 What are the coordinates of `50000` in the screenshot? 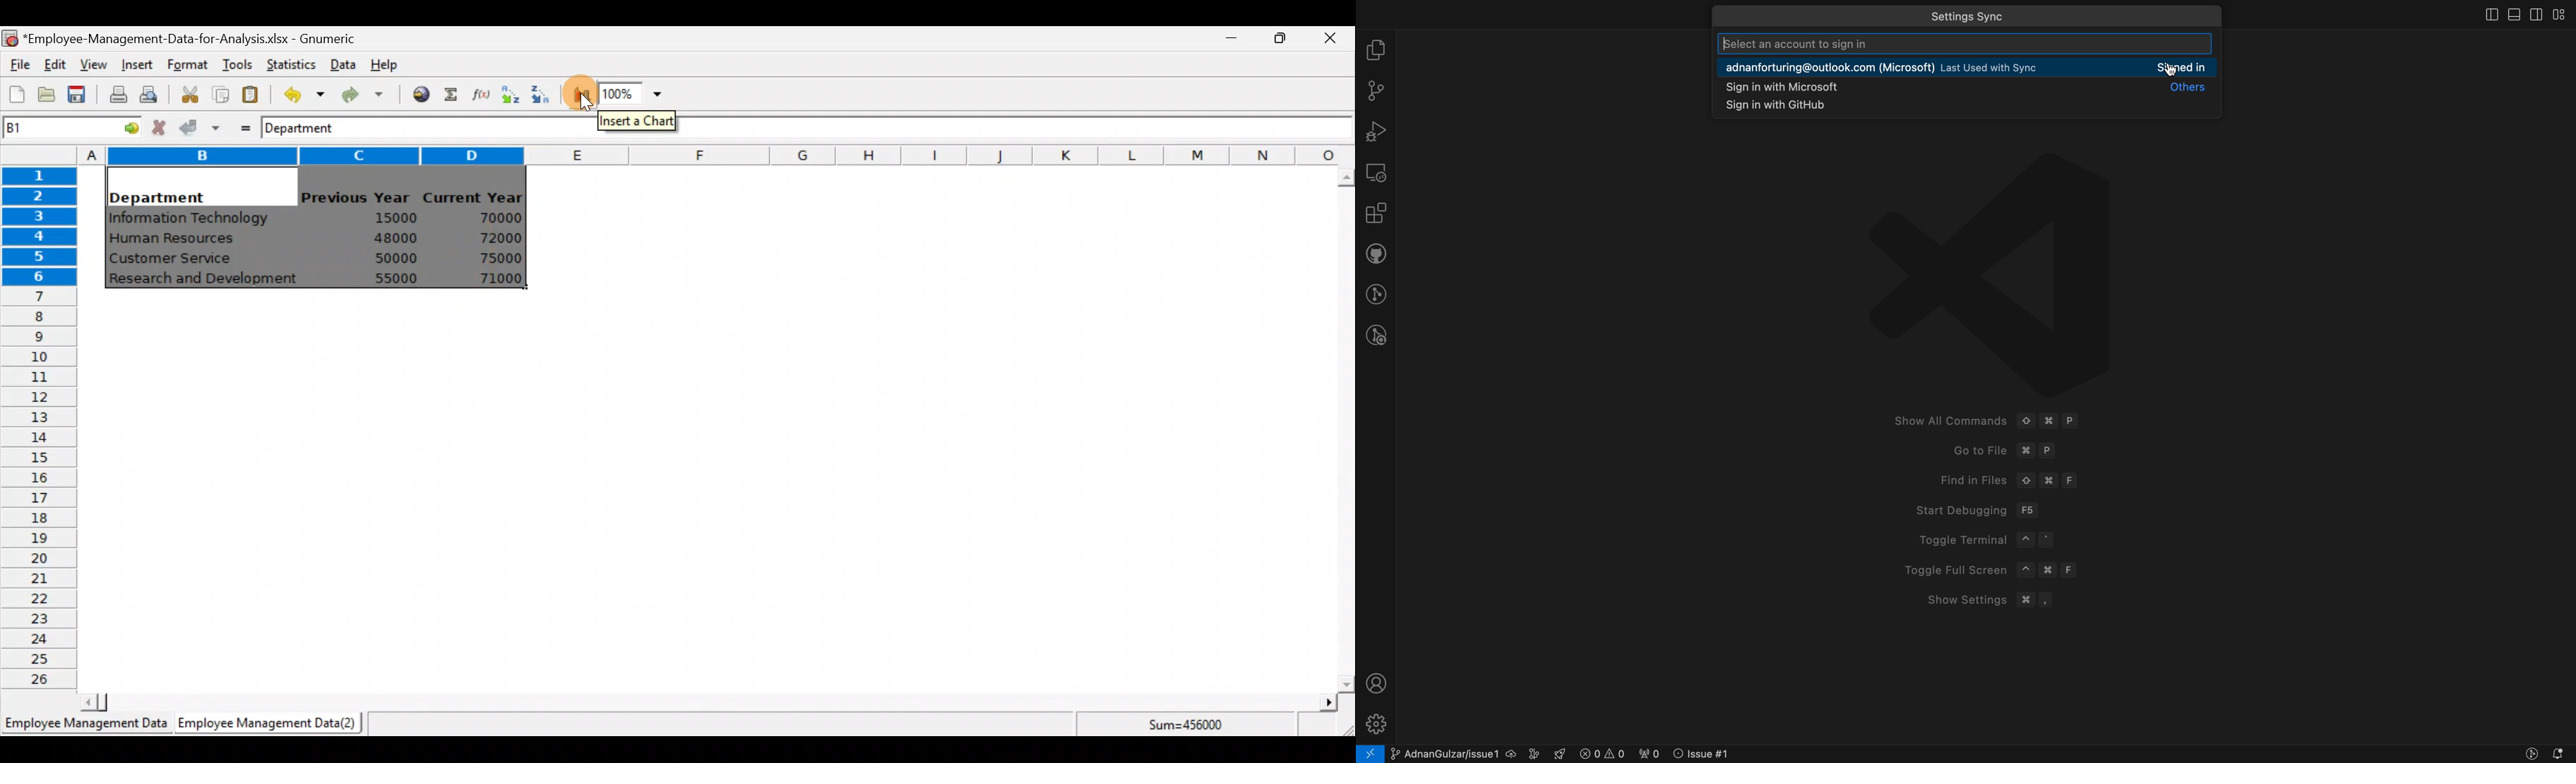 It's located at (400, 258).